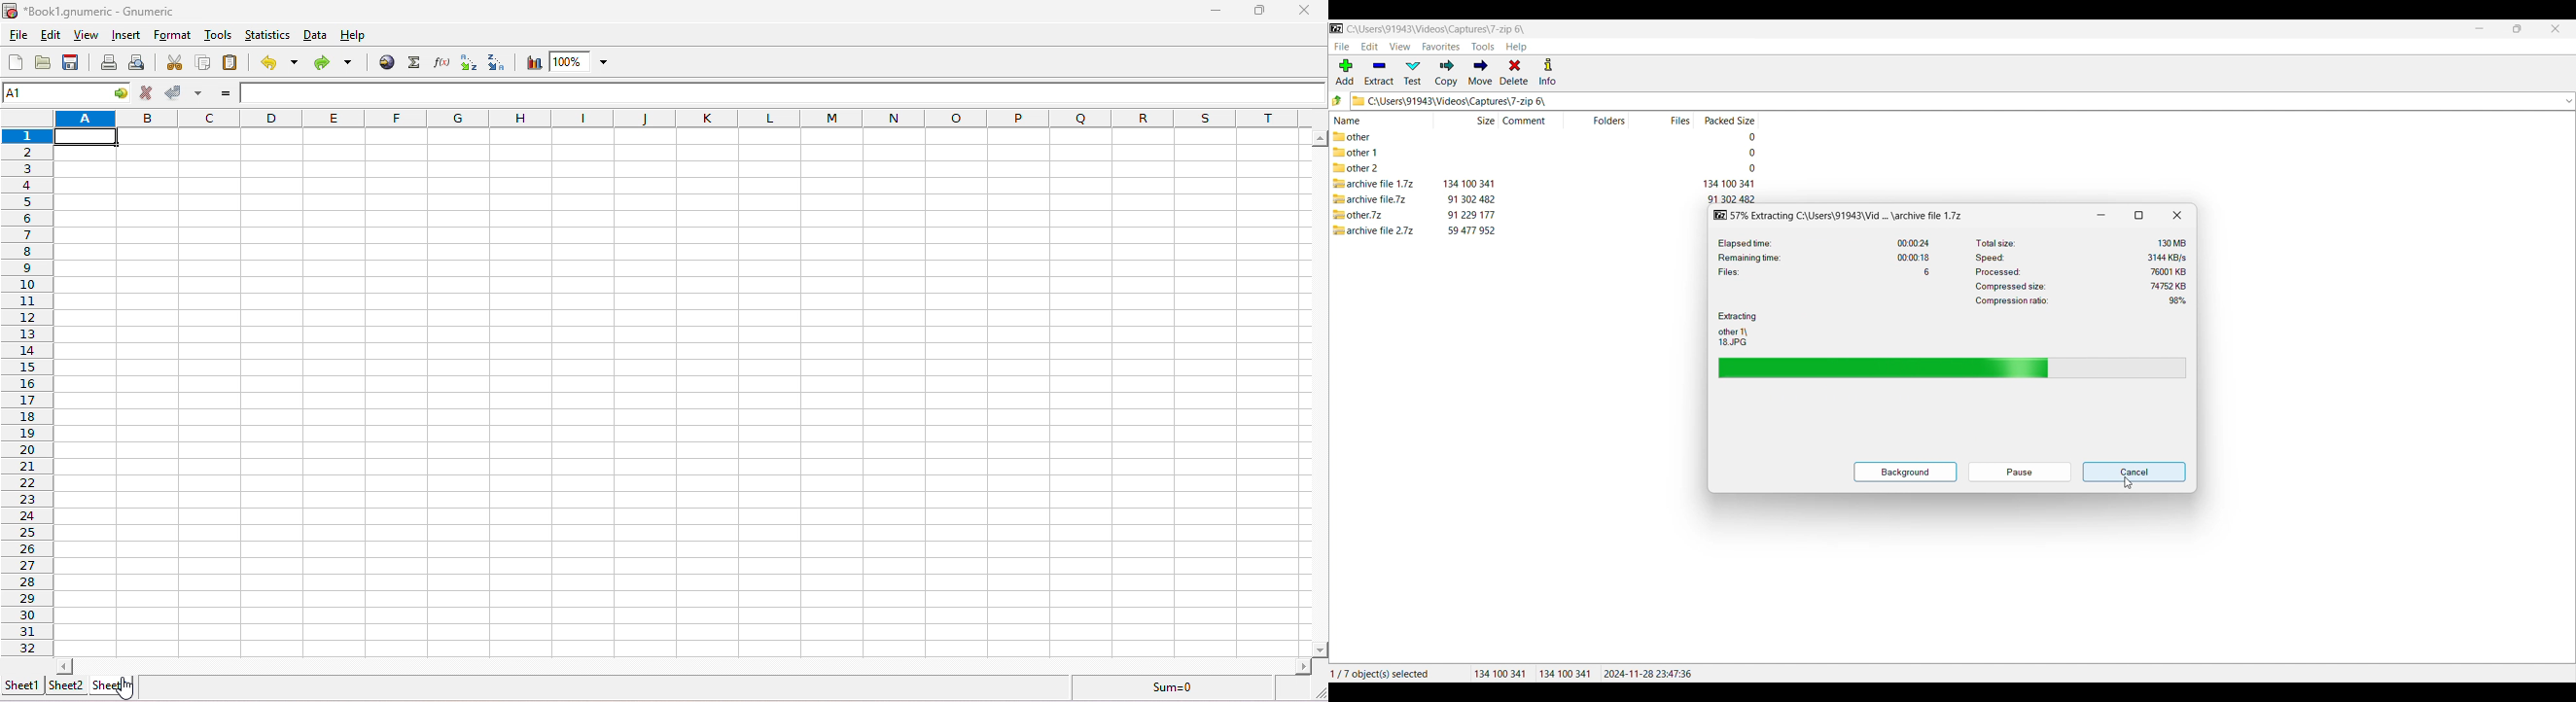  What do you see at coordinates (681, 665) in the screenshot?
I see `scroll bar` at bounding box center [681, 665].